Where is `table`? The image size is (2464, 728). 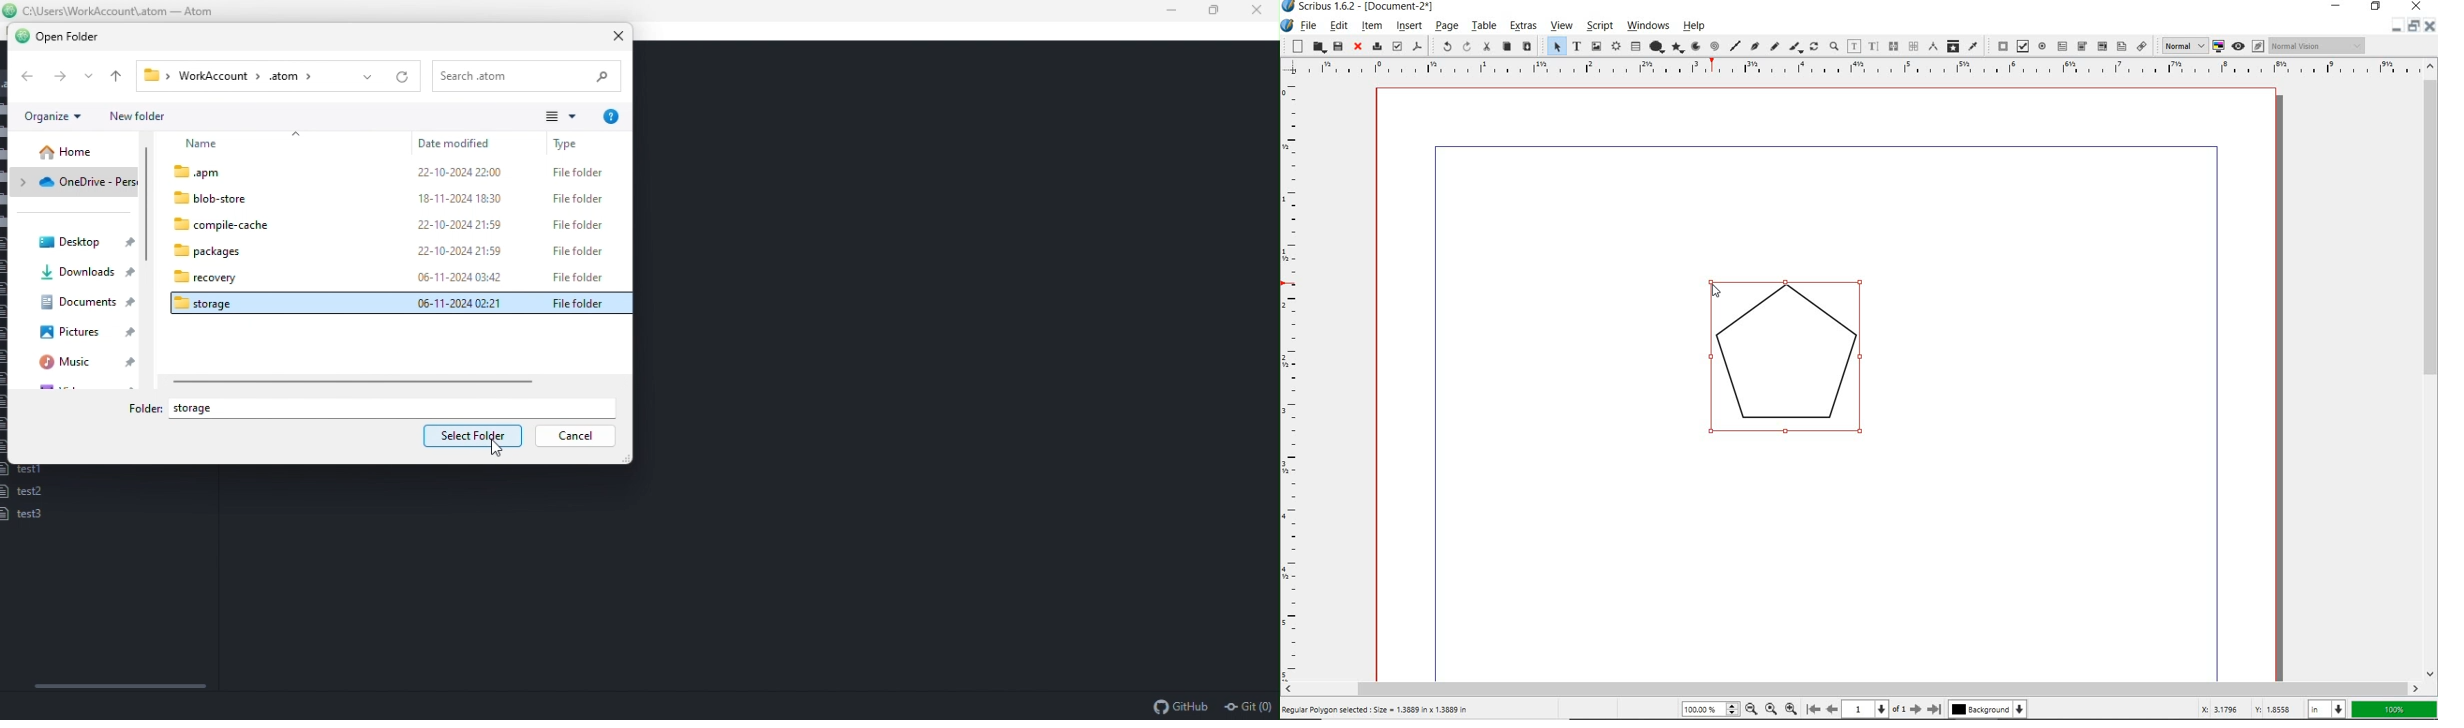
table is located at coordinates (1483, 26).